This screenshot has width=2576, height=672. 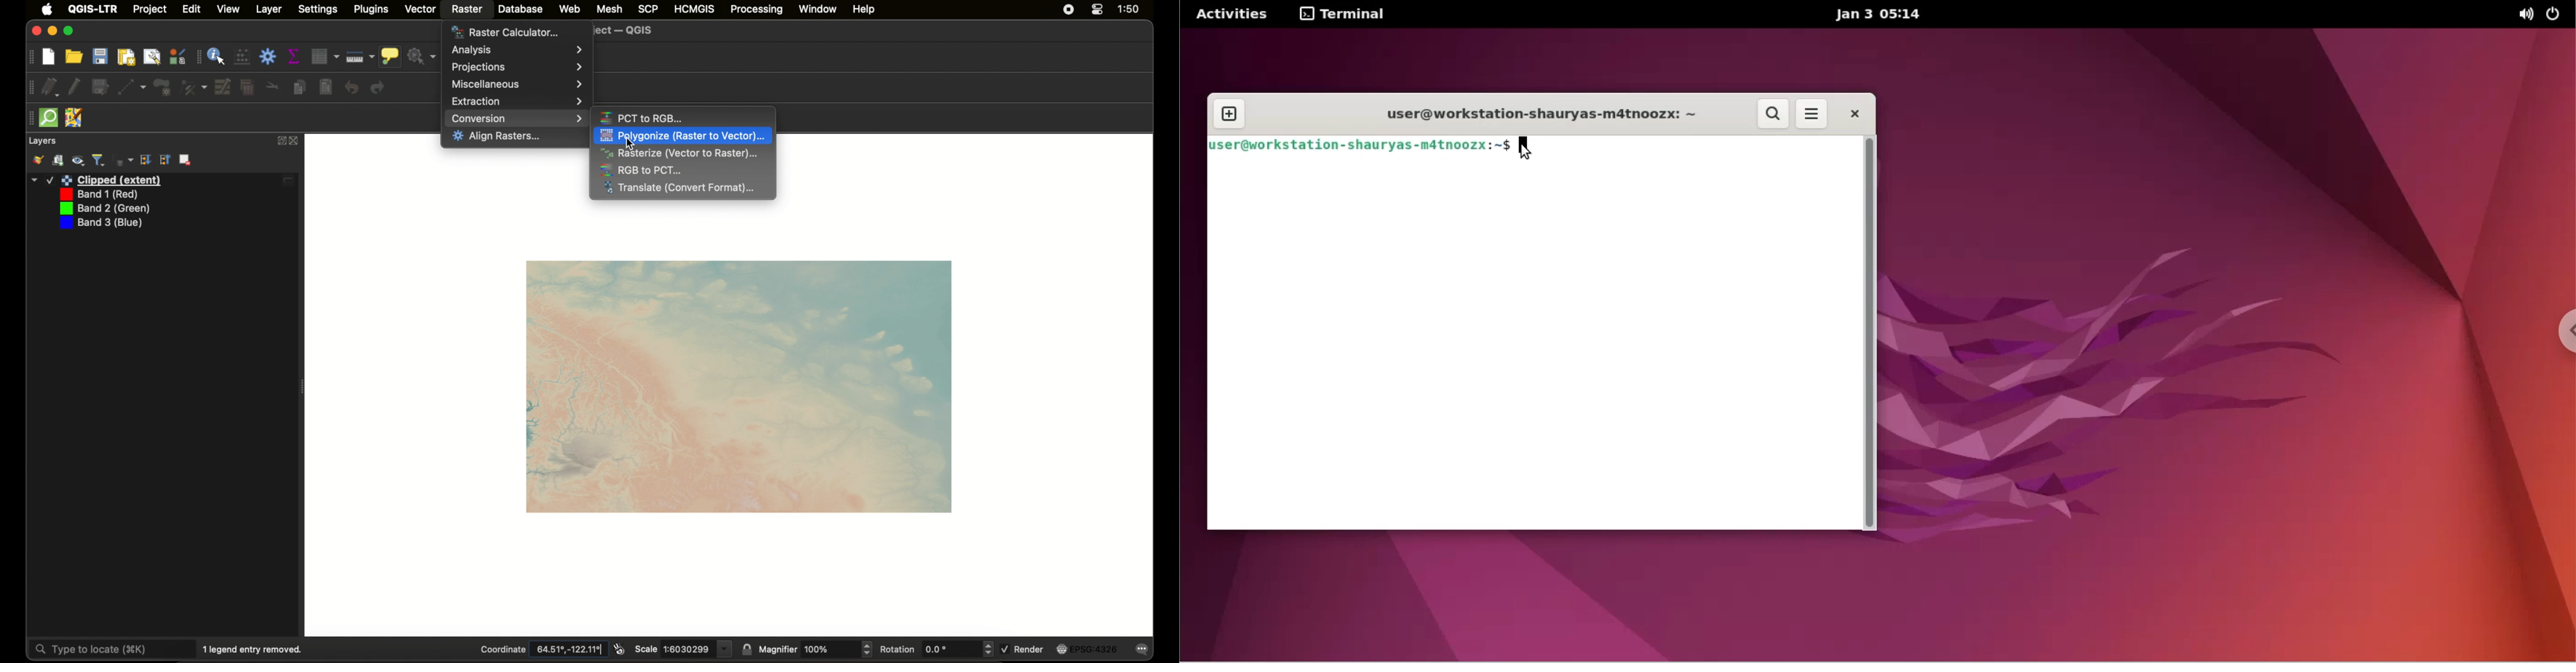 I want to click on 1 legend entry removed, so click(x=255, y=649).